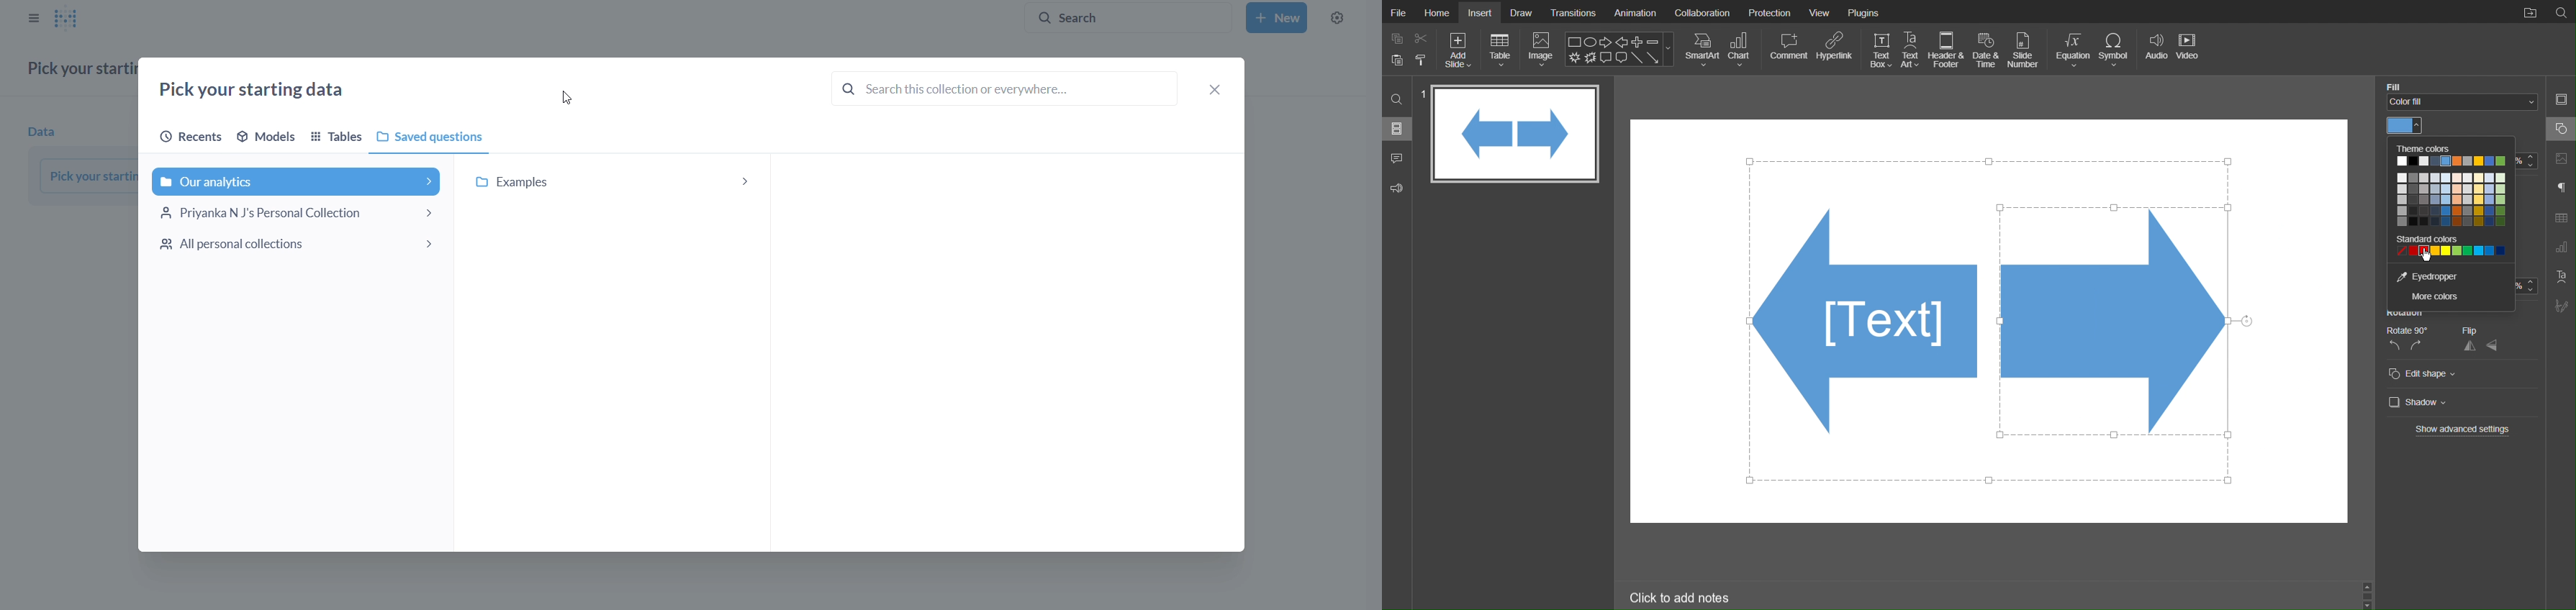 This screenshot has width=2576, height=616. I want to click on fill, so click(2396, 87).